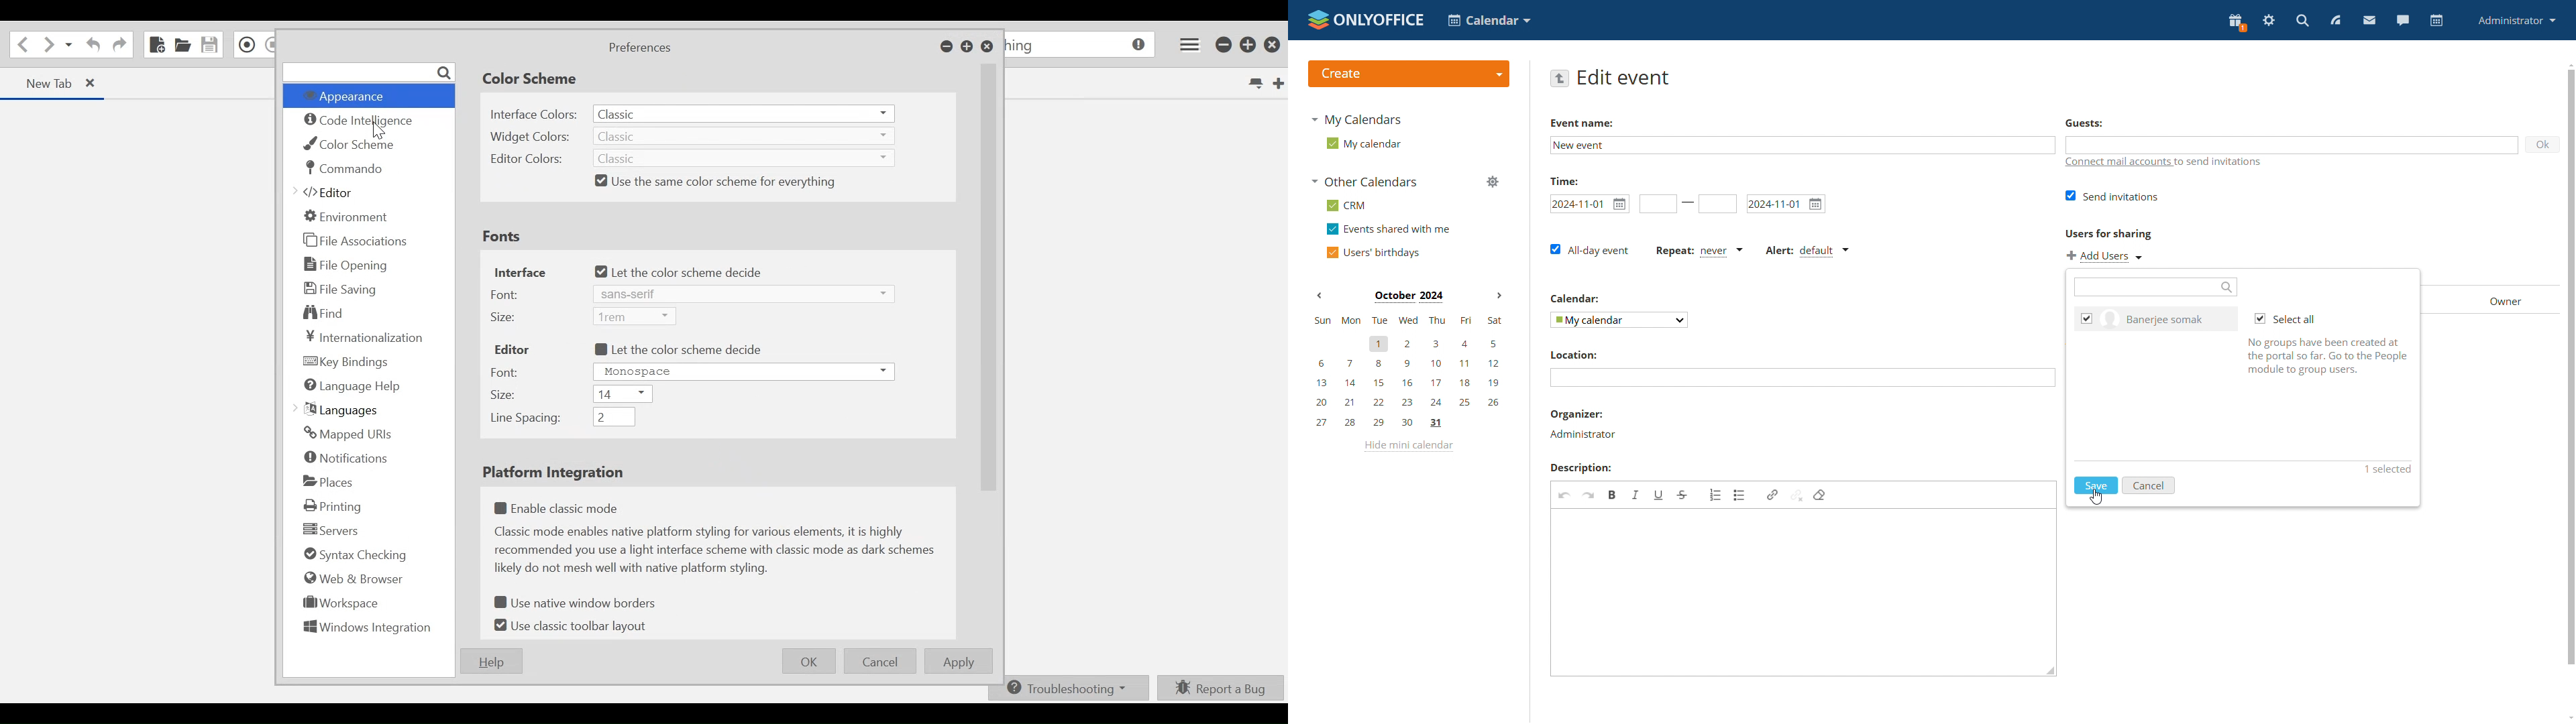  What do you see at coordinates (743, 371) in the screenshot?
I see `monospace` at bounding box center [743, 371].